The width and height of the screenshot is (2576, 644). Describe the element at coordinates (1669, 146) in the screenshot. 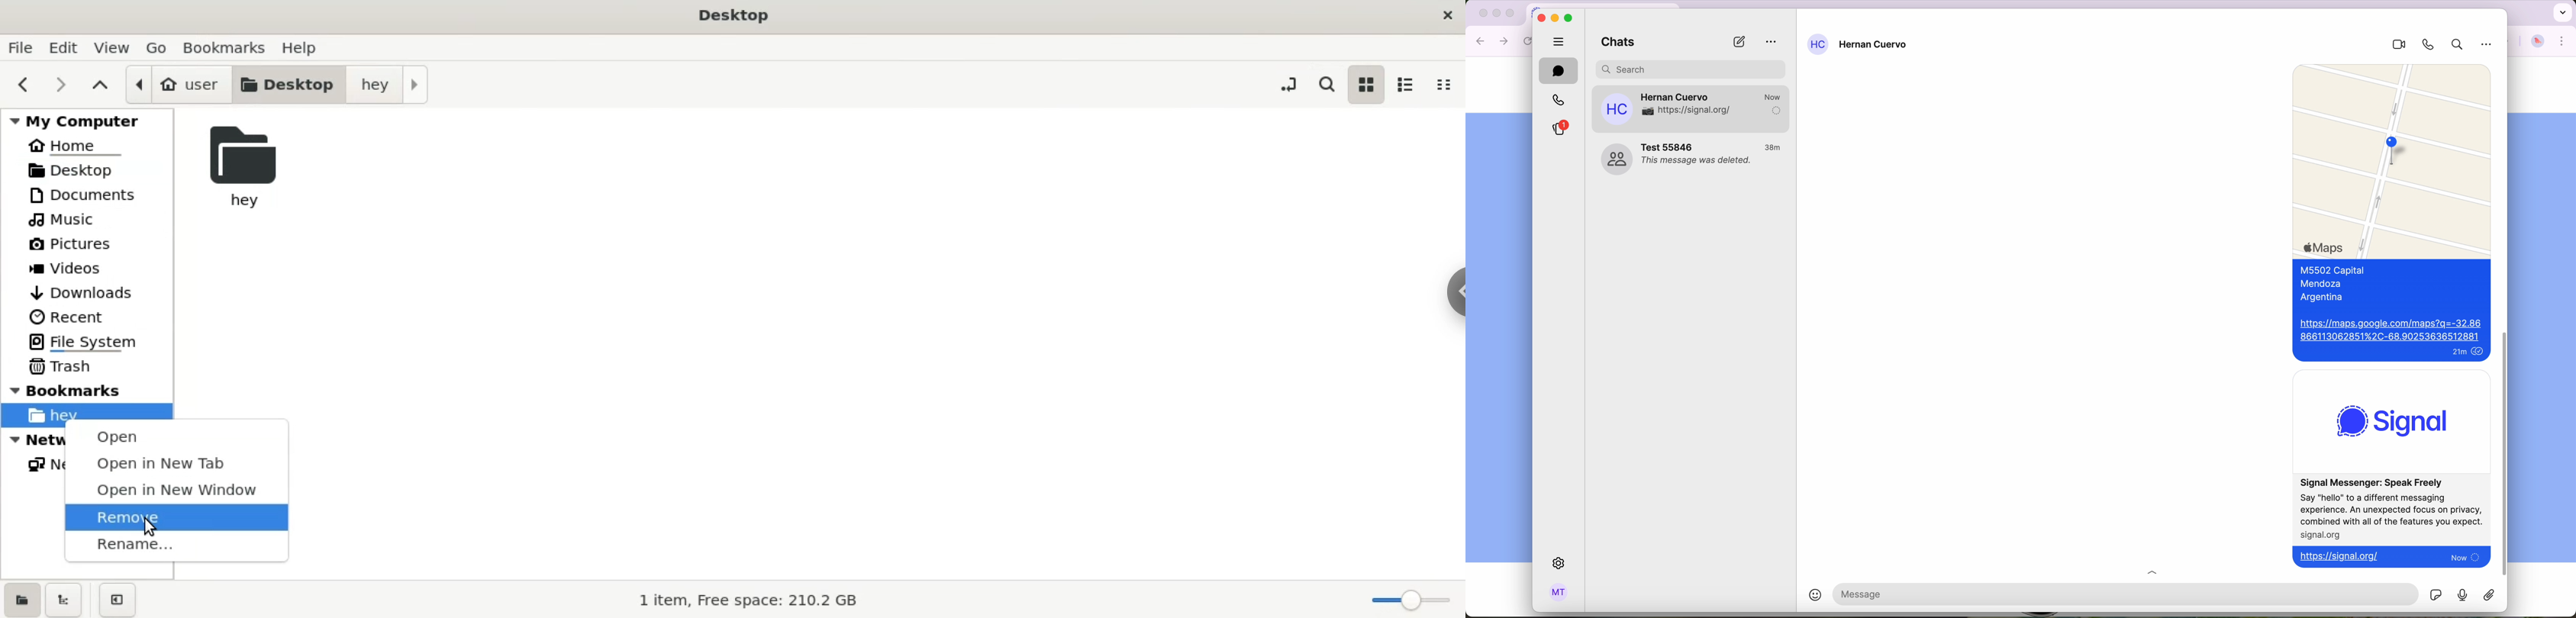

I see `Test 55846` at that location.